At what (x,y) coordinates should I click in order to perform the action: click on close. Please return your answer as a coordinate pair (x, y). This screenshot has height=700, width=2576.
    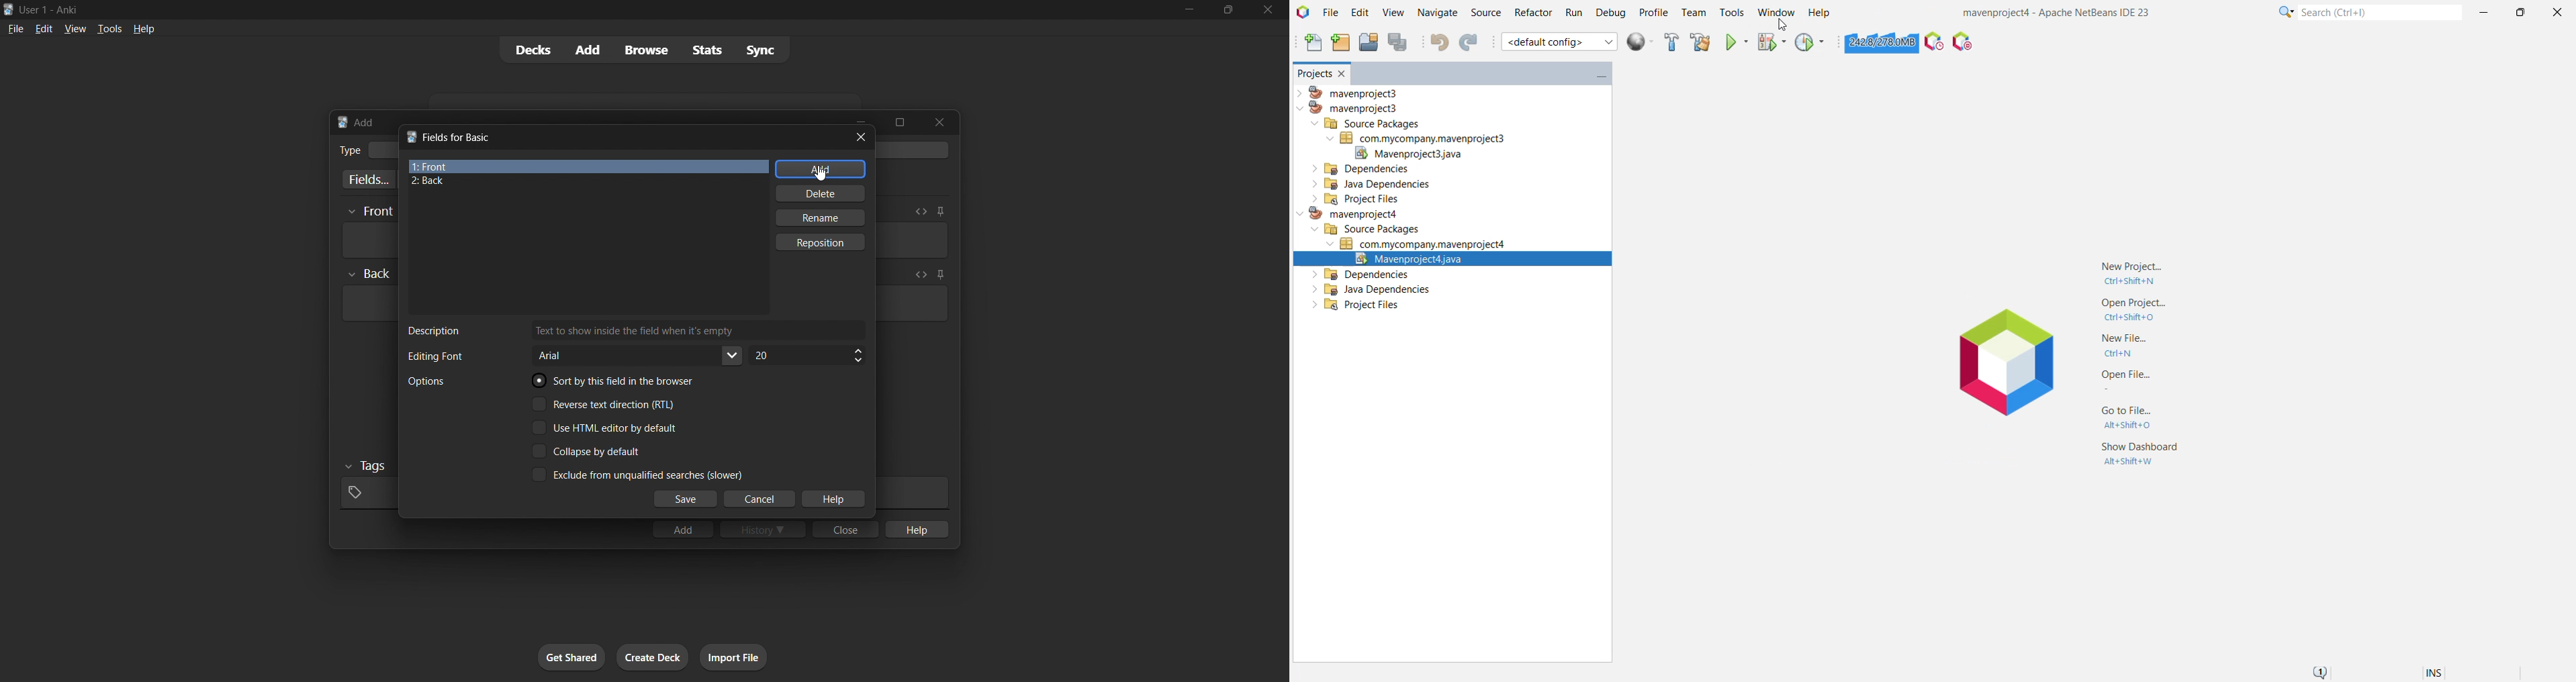
    Looking at the image, I should click on (939, 122).